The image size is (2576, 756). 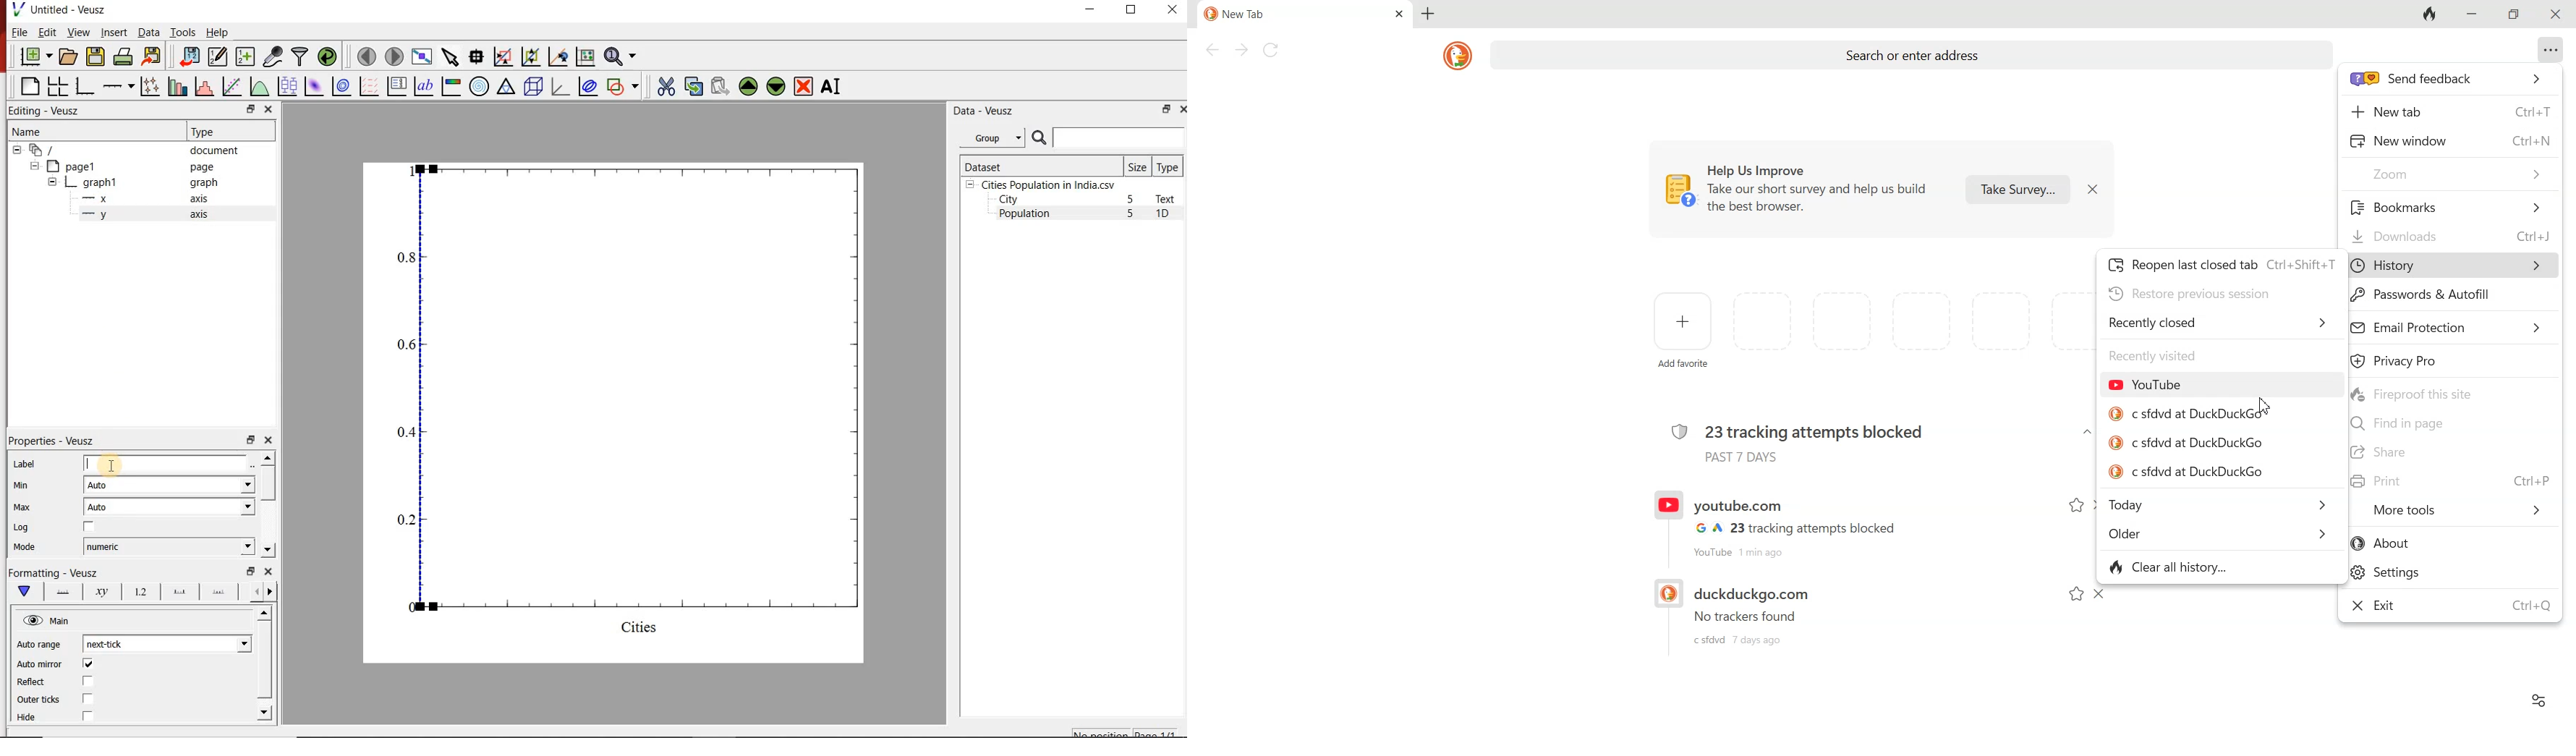 What do you see at coordinates (62, 594) in the screenshot?
I see `Axis line` at bounding box center [62, 594].